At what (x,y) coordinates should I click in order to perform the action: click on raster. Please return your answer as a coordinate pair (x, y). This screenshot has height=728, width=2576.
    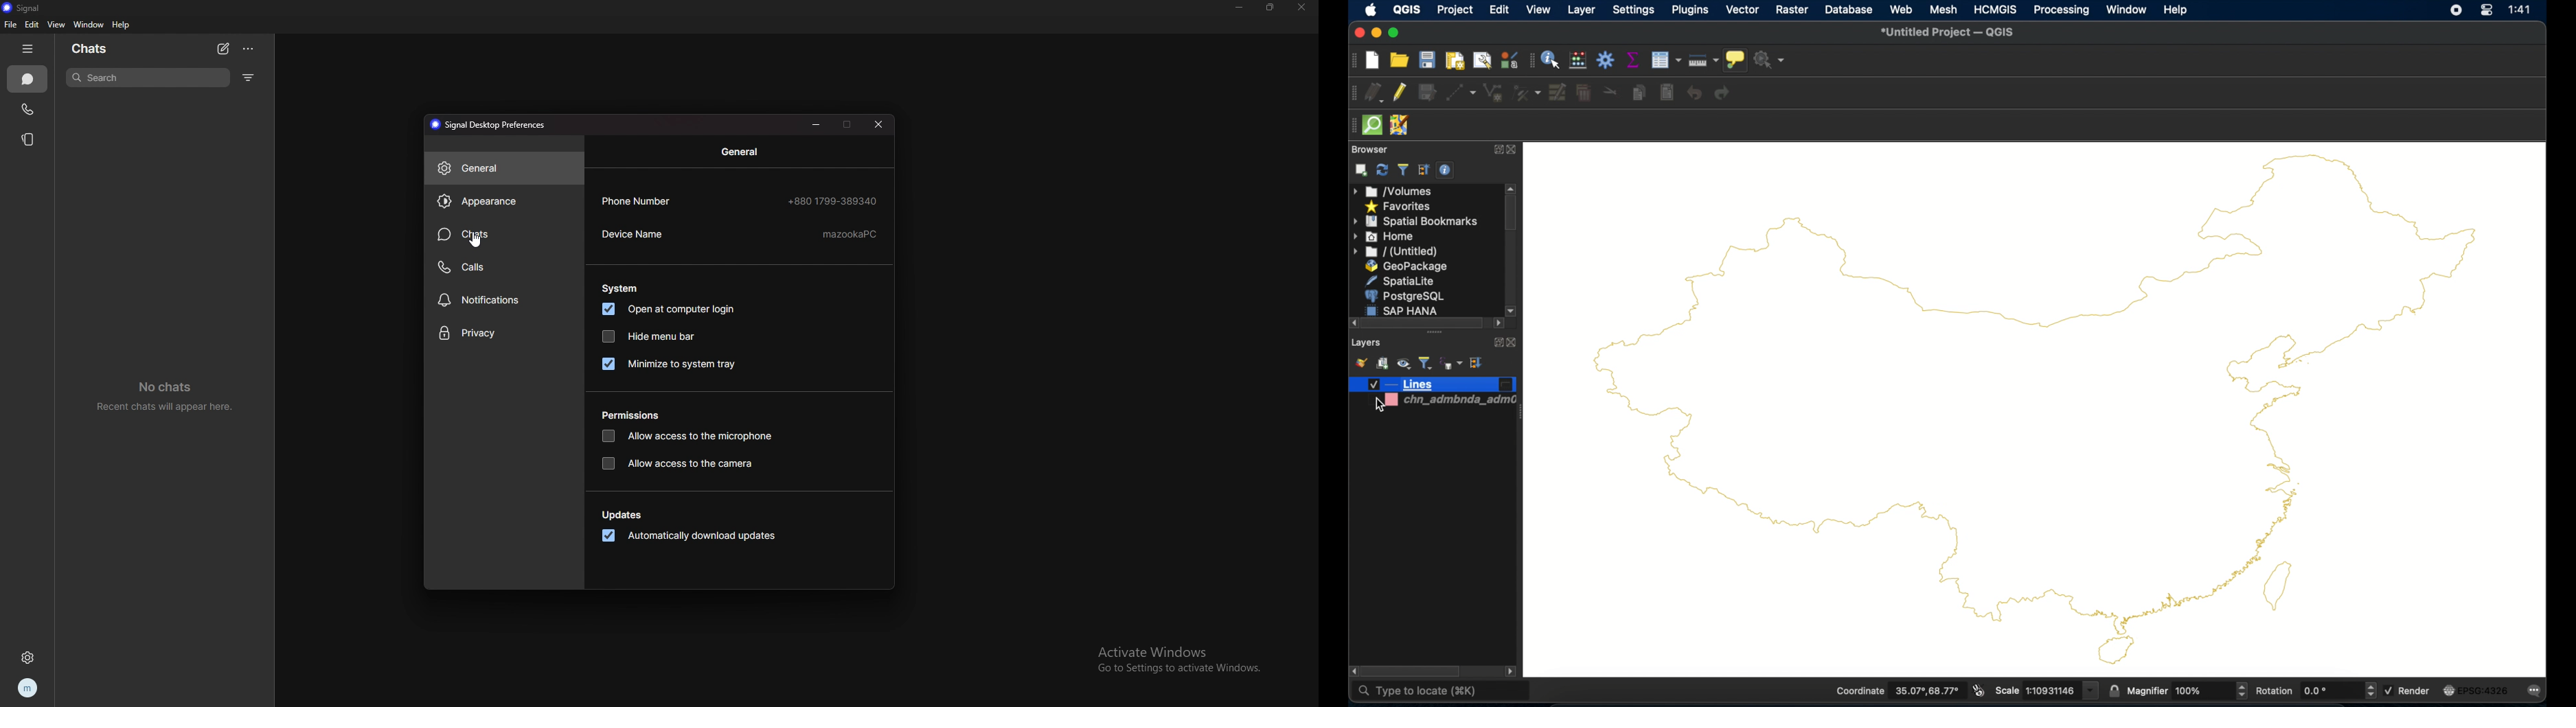
    Looking at the image, I should click on (1791, 10).